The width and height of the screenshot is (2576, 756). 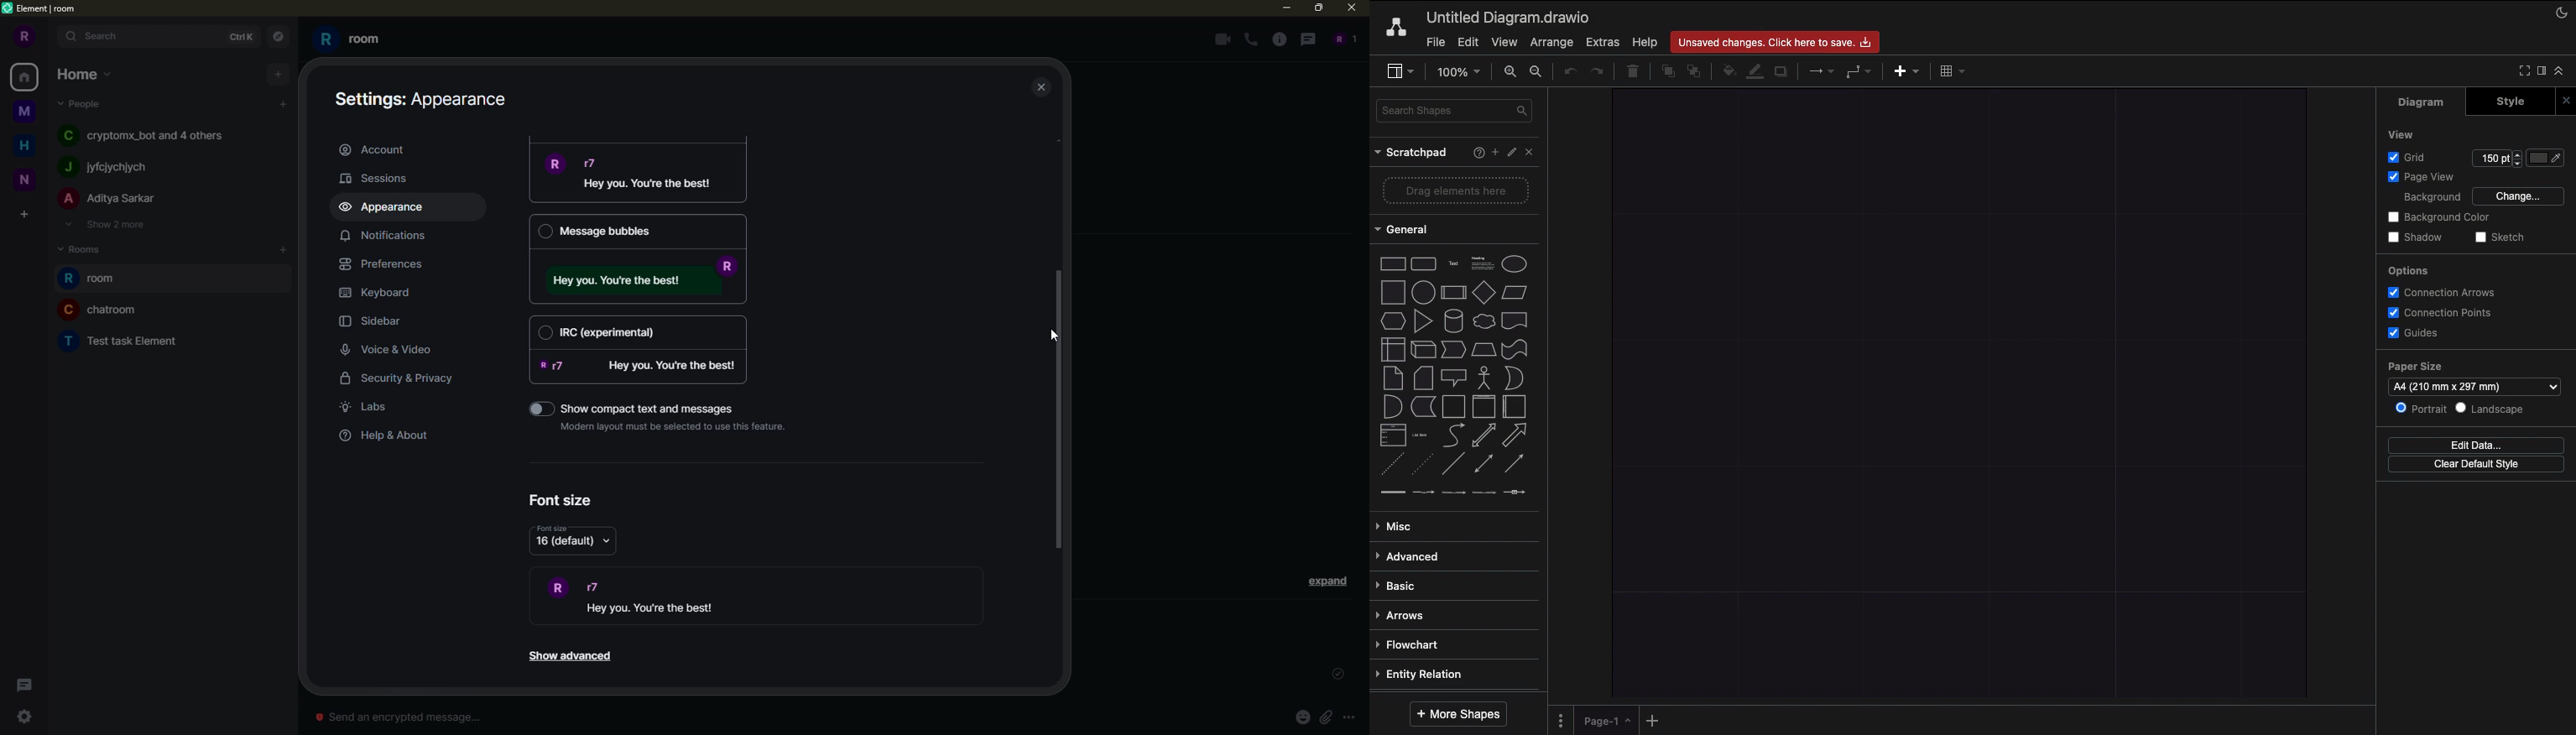 What do you see at coordinates (2414, 237) in the screenshot?
I see `Shadow` at bounding box center [2414, 237].